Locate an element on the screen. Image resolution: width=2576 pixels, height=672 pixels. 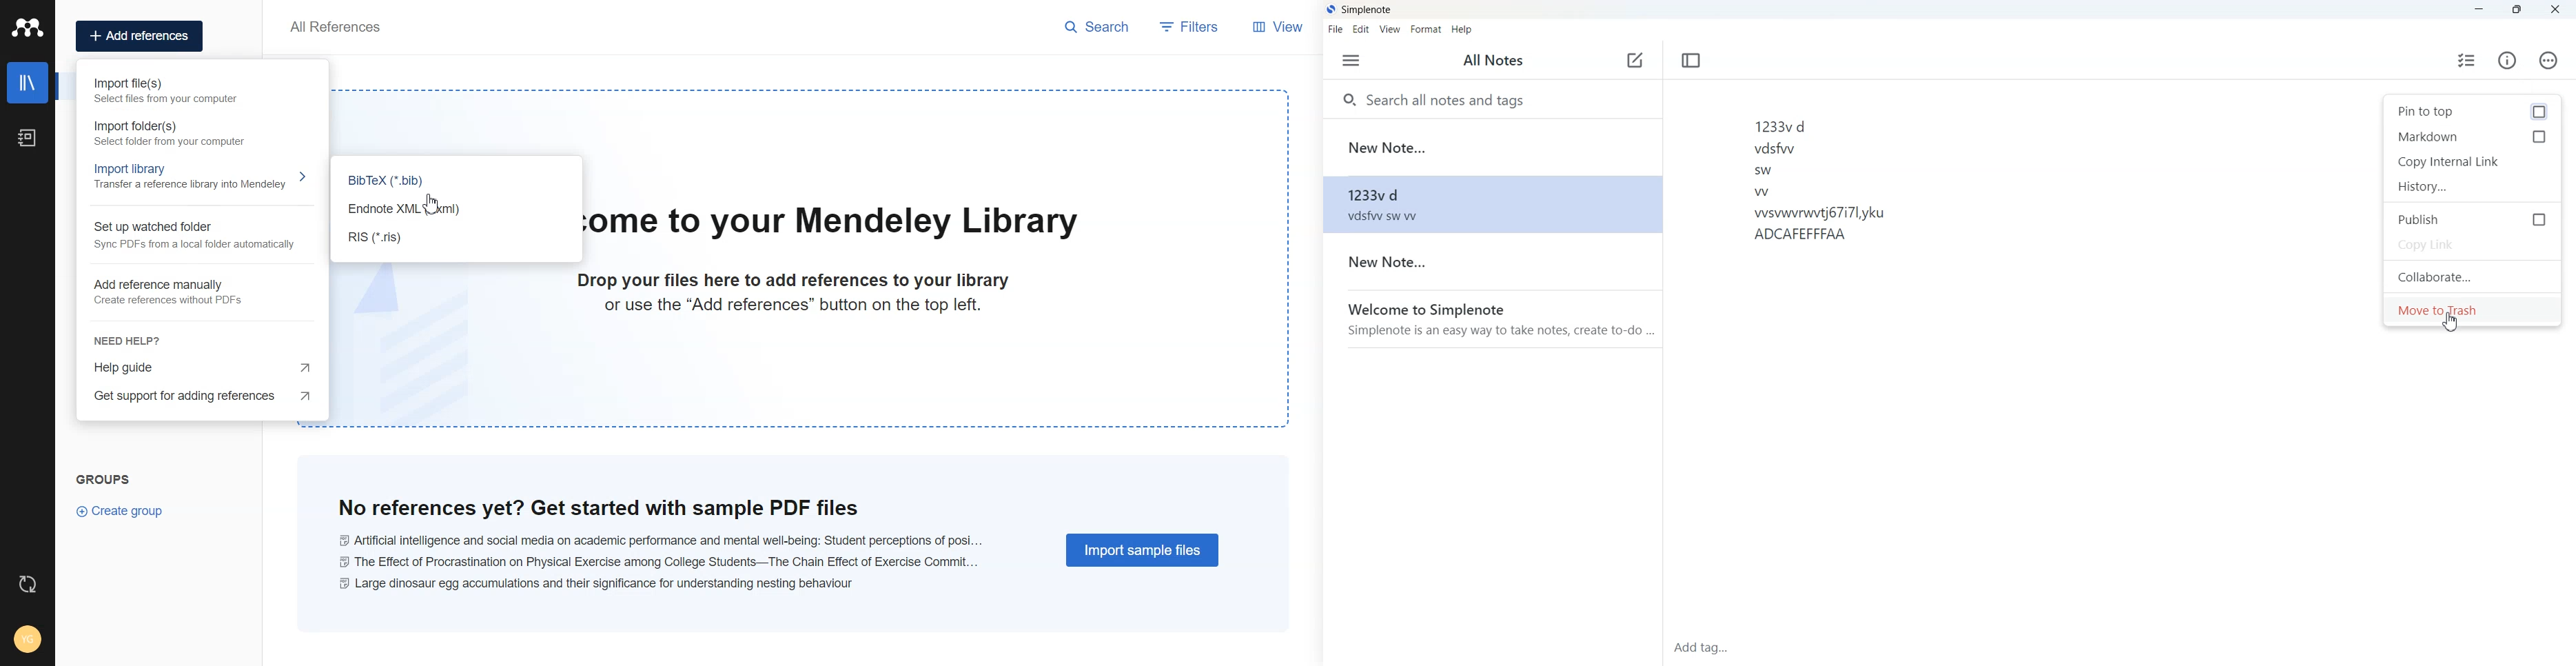
View is located at coordinates (1391, 29).